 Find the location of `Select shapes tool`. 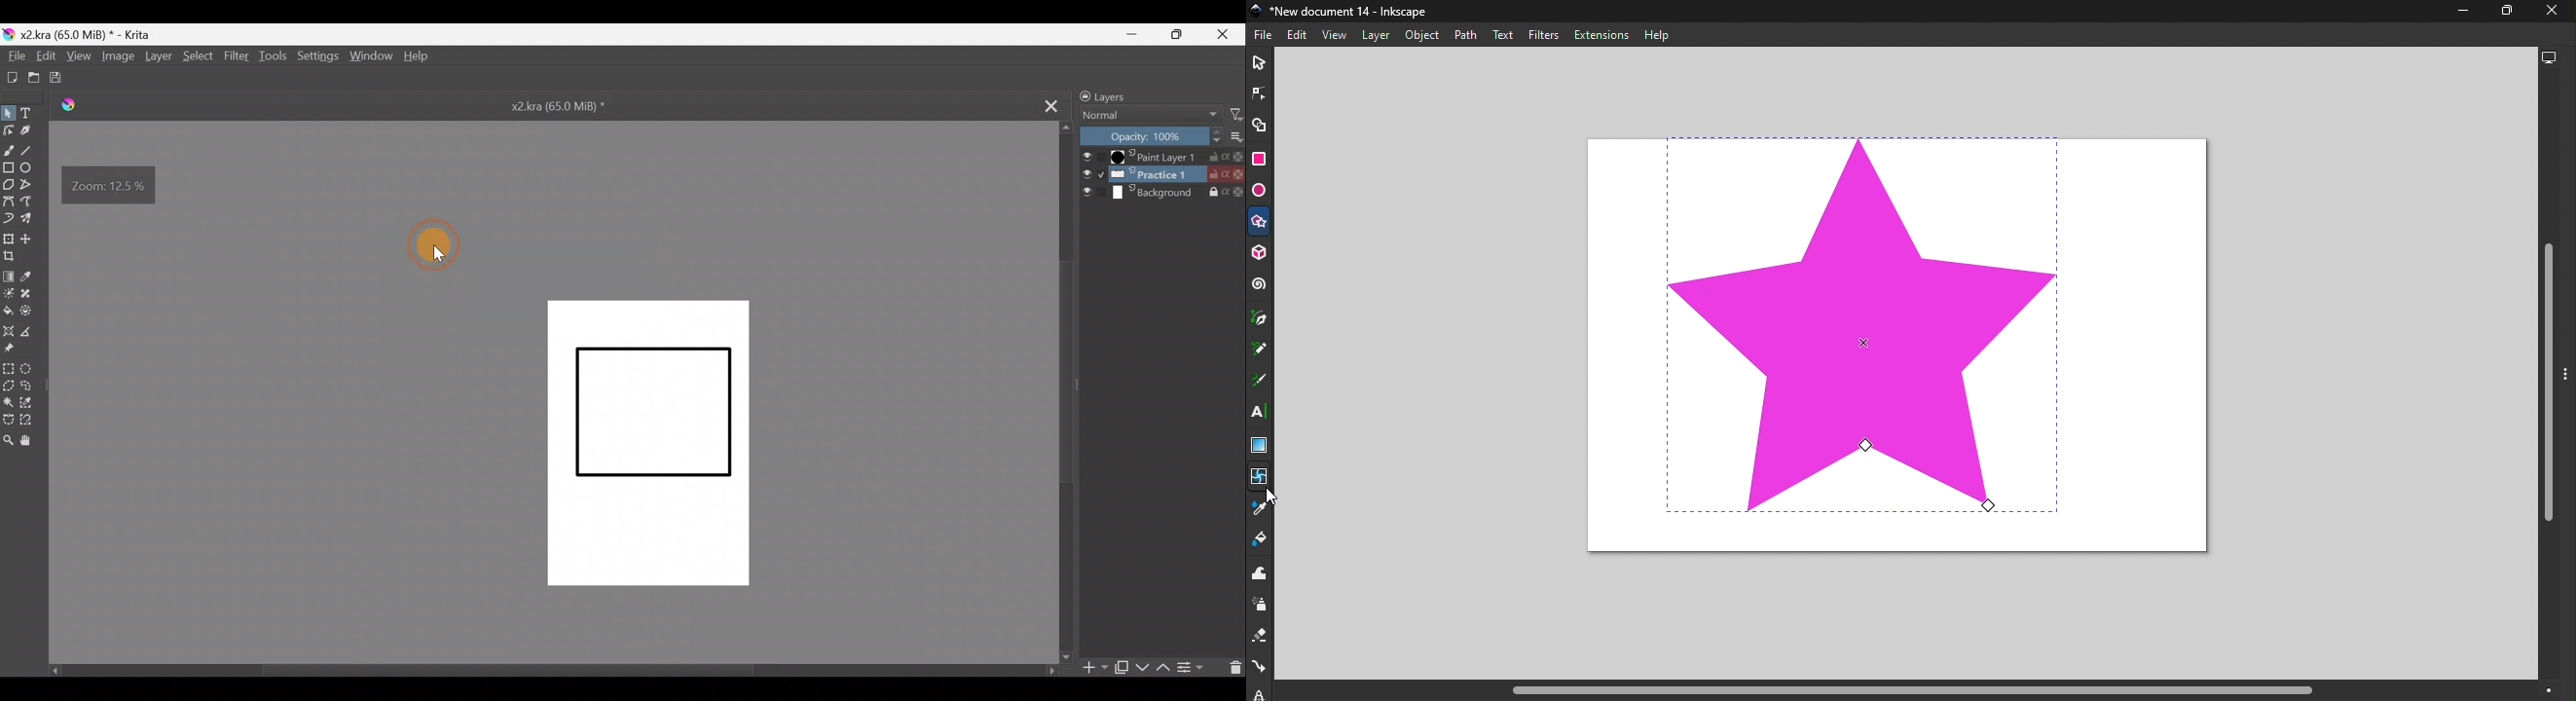

Select shapes tool is located at coordinates (8, 111).